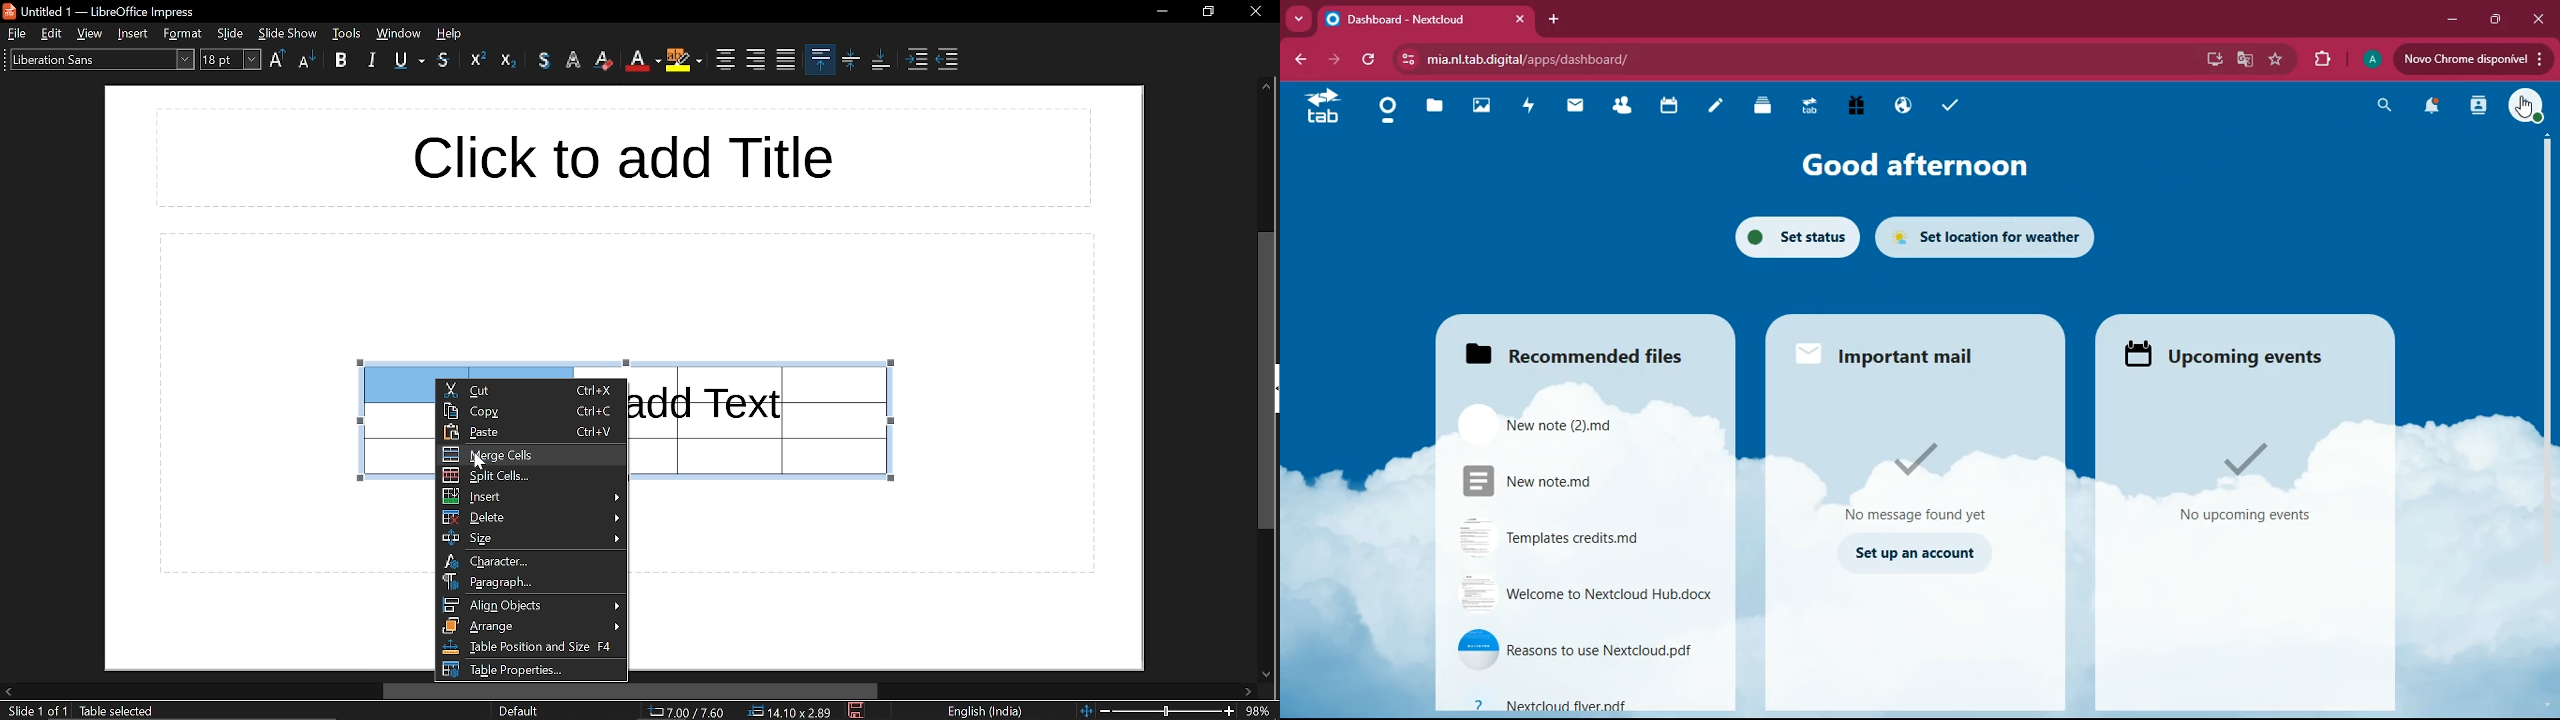 This screenshot has height=728, width=2576. What do you see at coordinates (1888, 354) in the screenshot?
I see `important mail` at bounding box center [1888, 354].